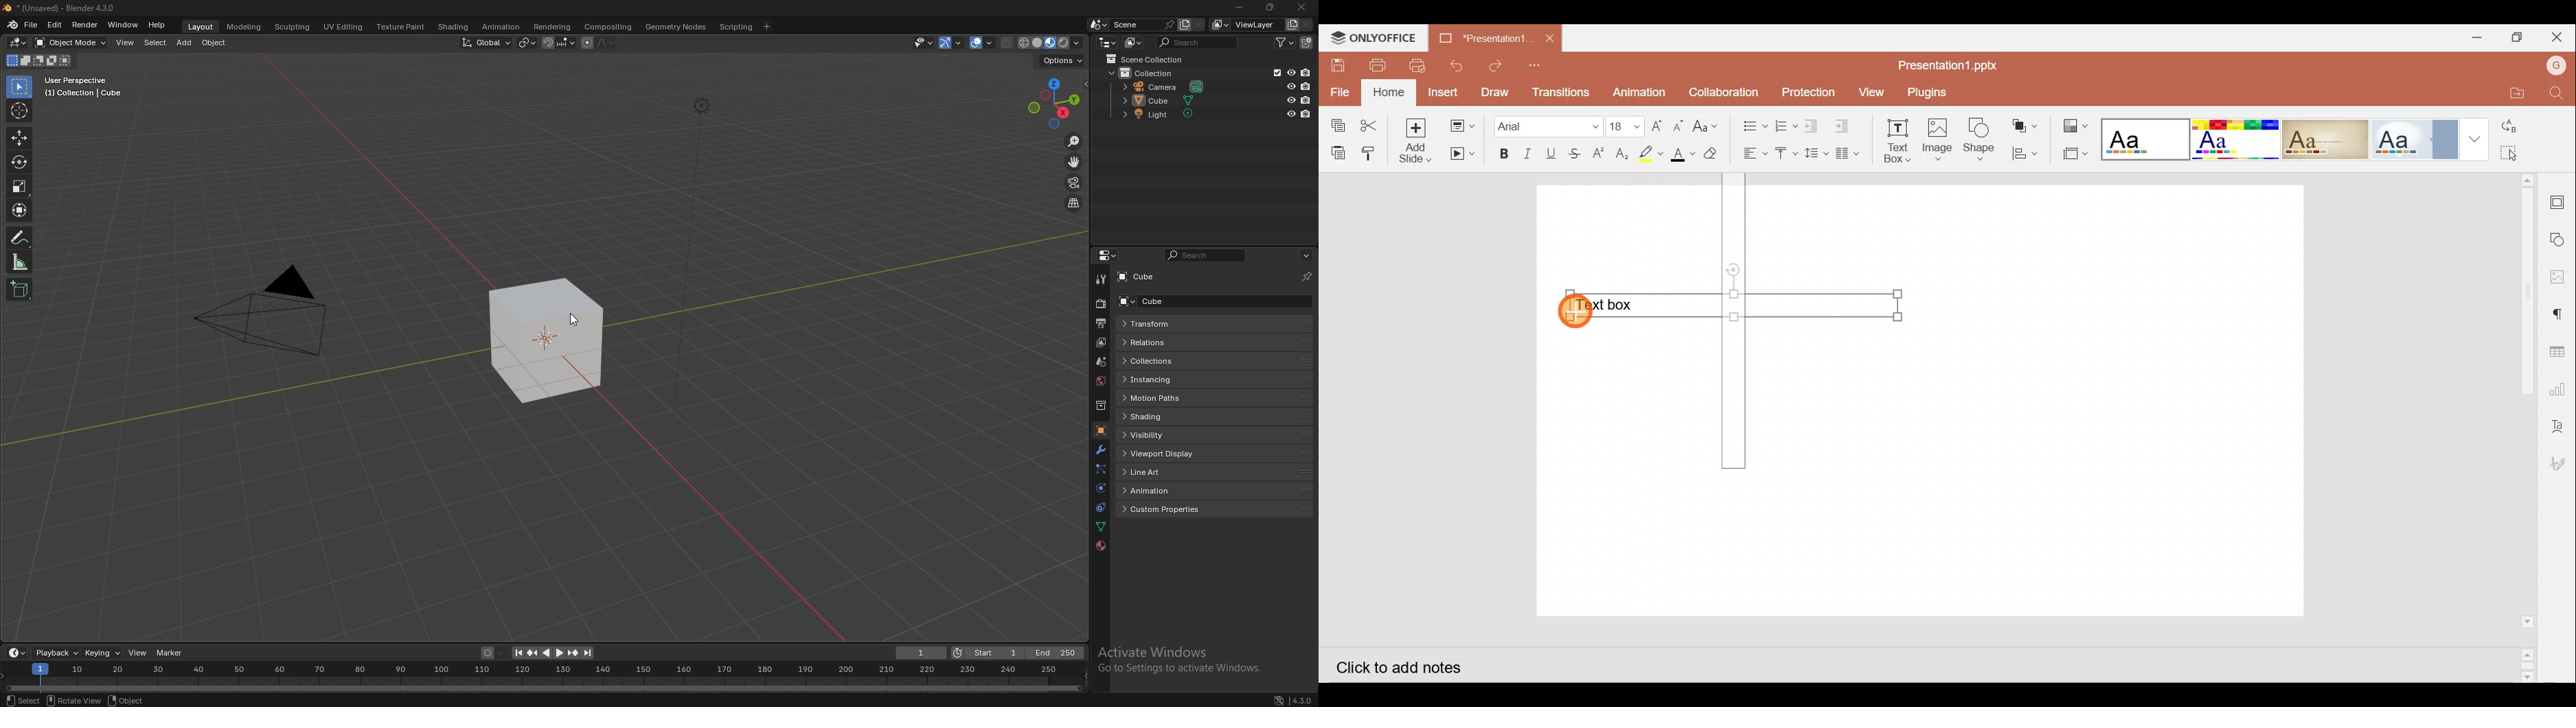 This screenshot has height=728, width=2576. What do you see at coordinates (1808, 93) in the screenshot?
I see `Protection` at bounding box center [1808, 93].